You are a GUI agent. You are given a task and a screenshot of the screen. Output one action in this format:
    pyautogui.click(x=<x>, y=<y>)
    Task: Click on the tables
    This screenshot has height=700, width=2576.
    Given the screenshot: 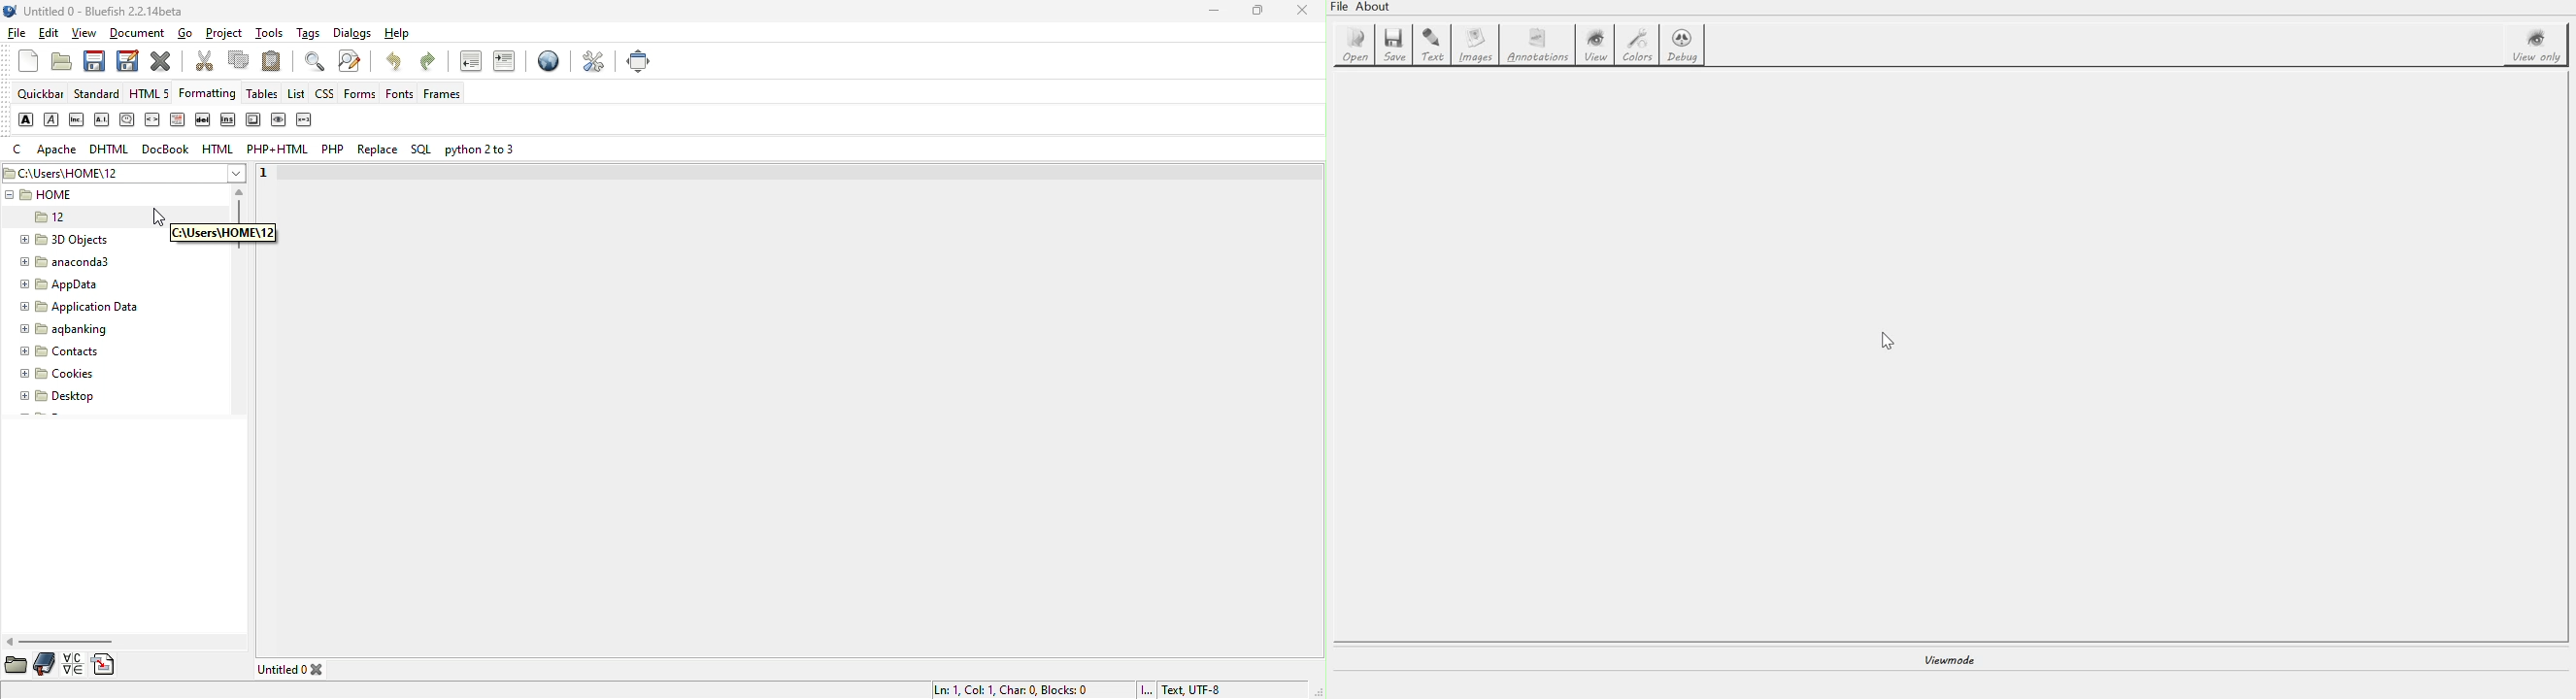 What is the action you would take?
    pyautogui.click(x=263, y=95)
    